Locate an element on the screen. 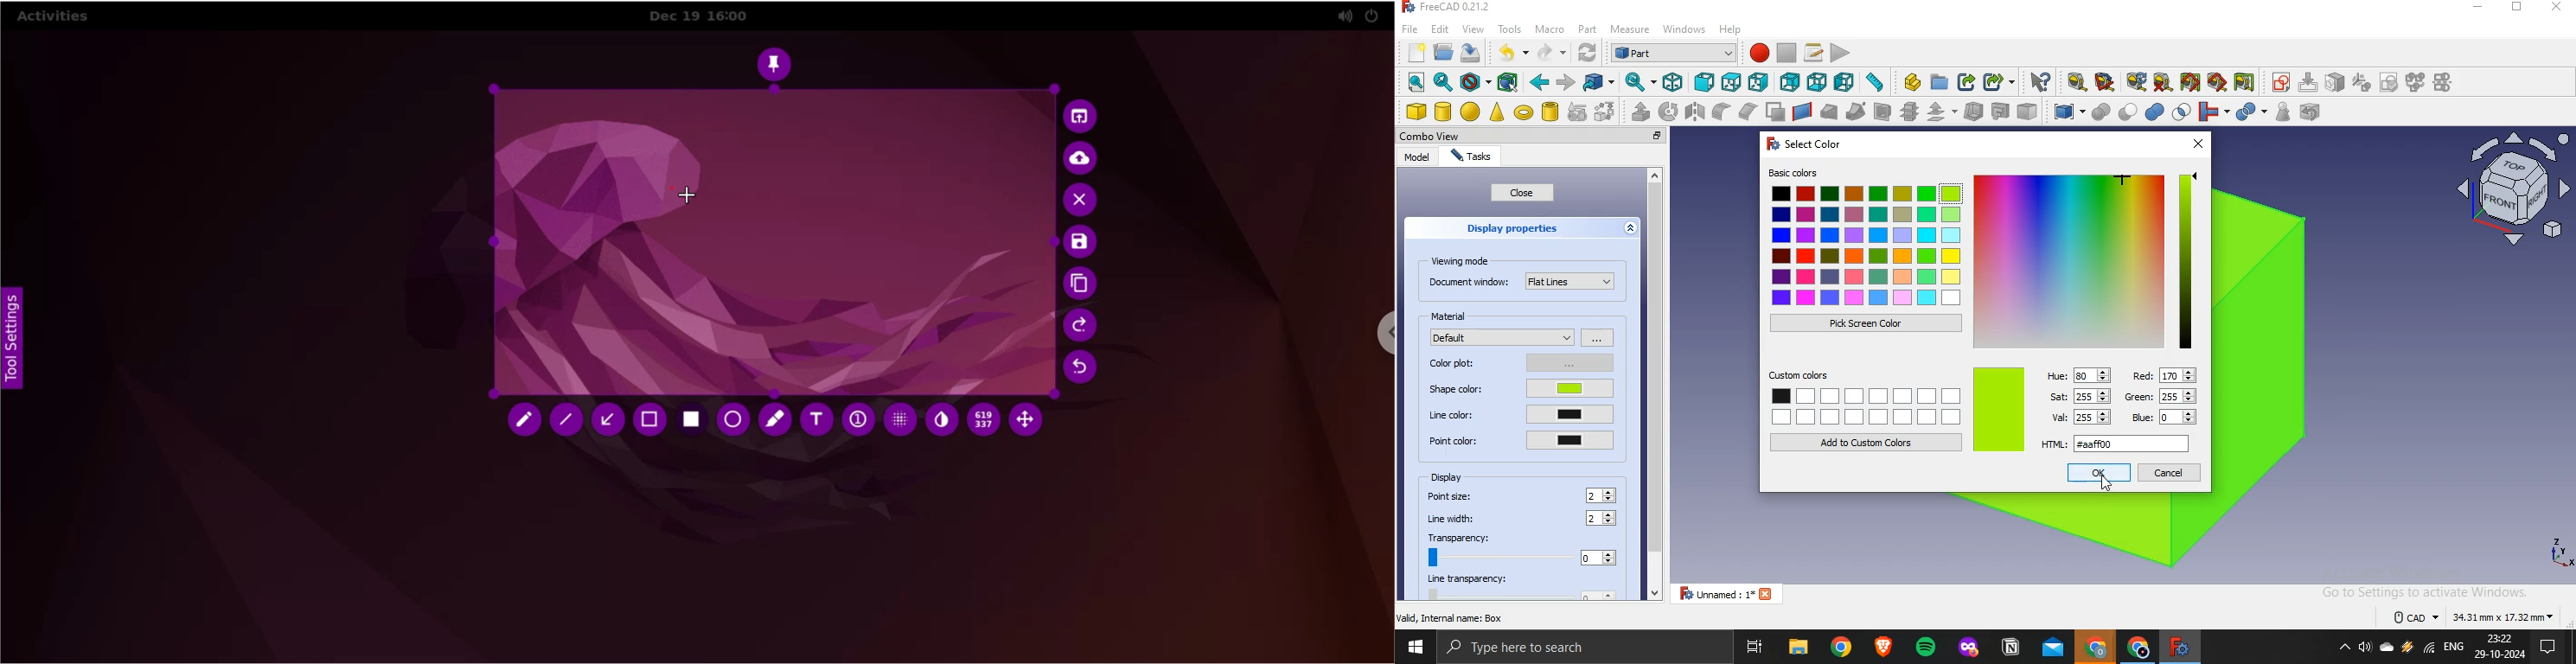  create primitive is located at coordinates (1577, 112).